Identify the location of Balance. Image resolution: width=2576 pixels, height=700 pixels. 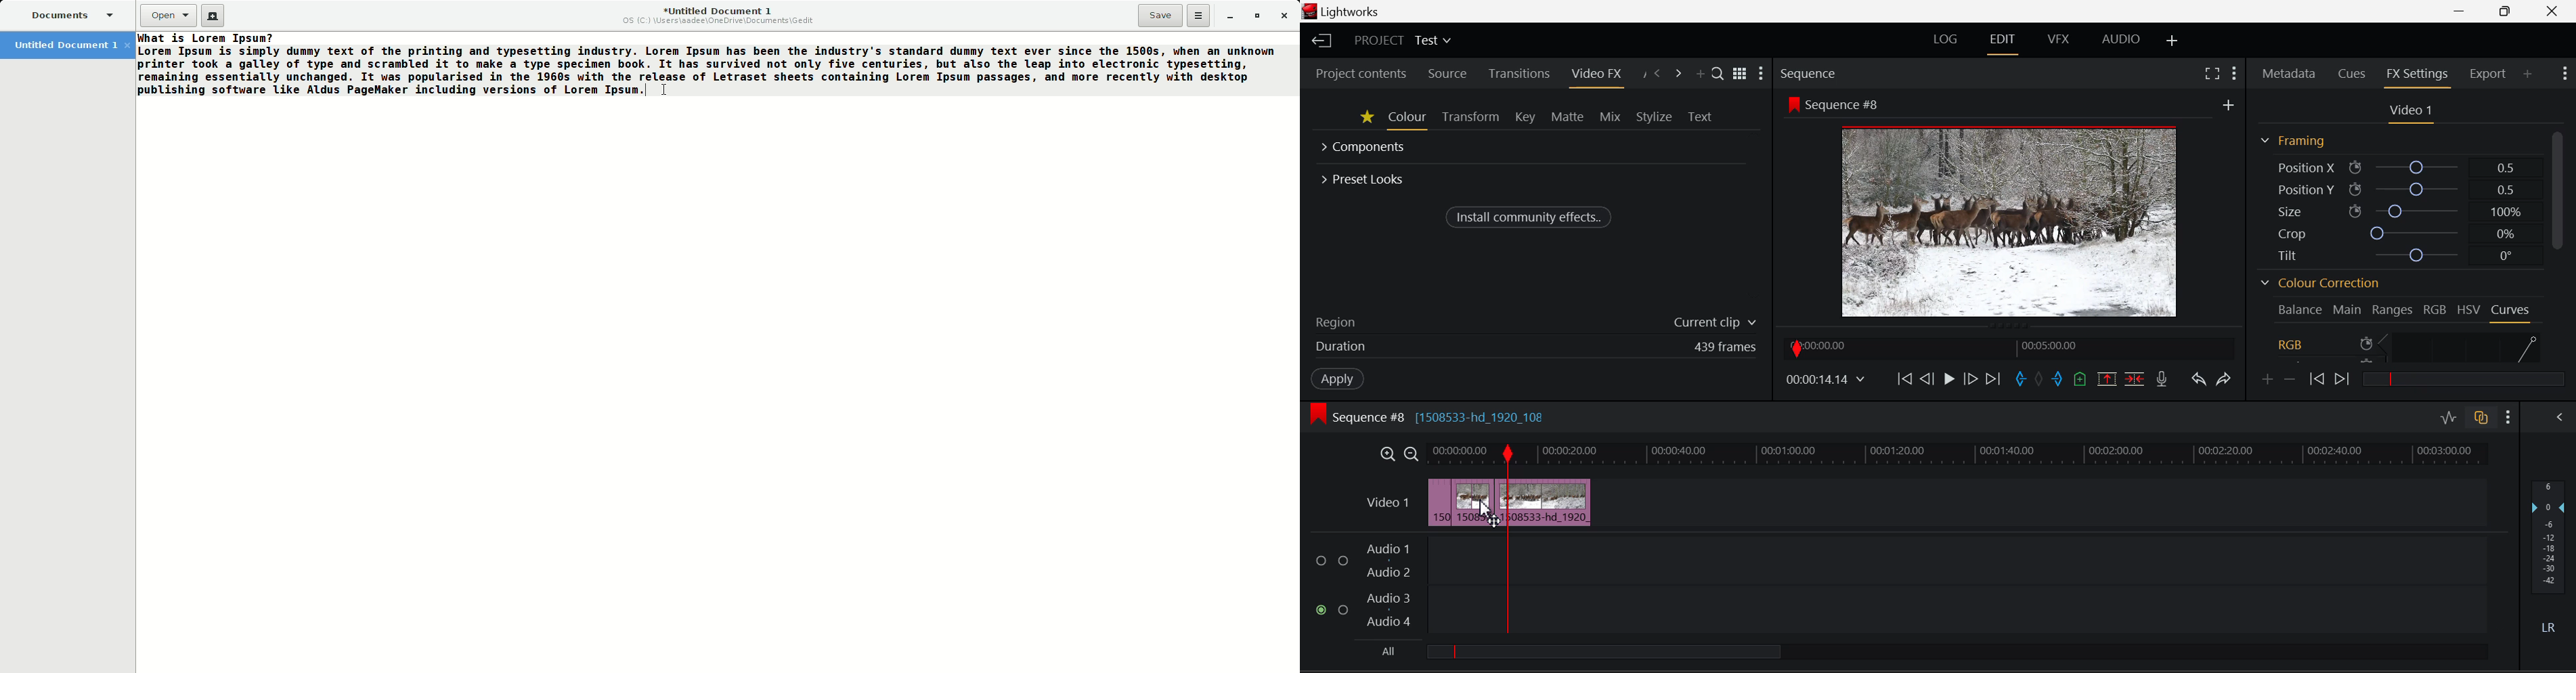
(2300, 309).